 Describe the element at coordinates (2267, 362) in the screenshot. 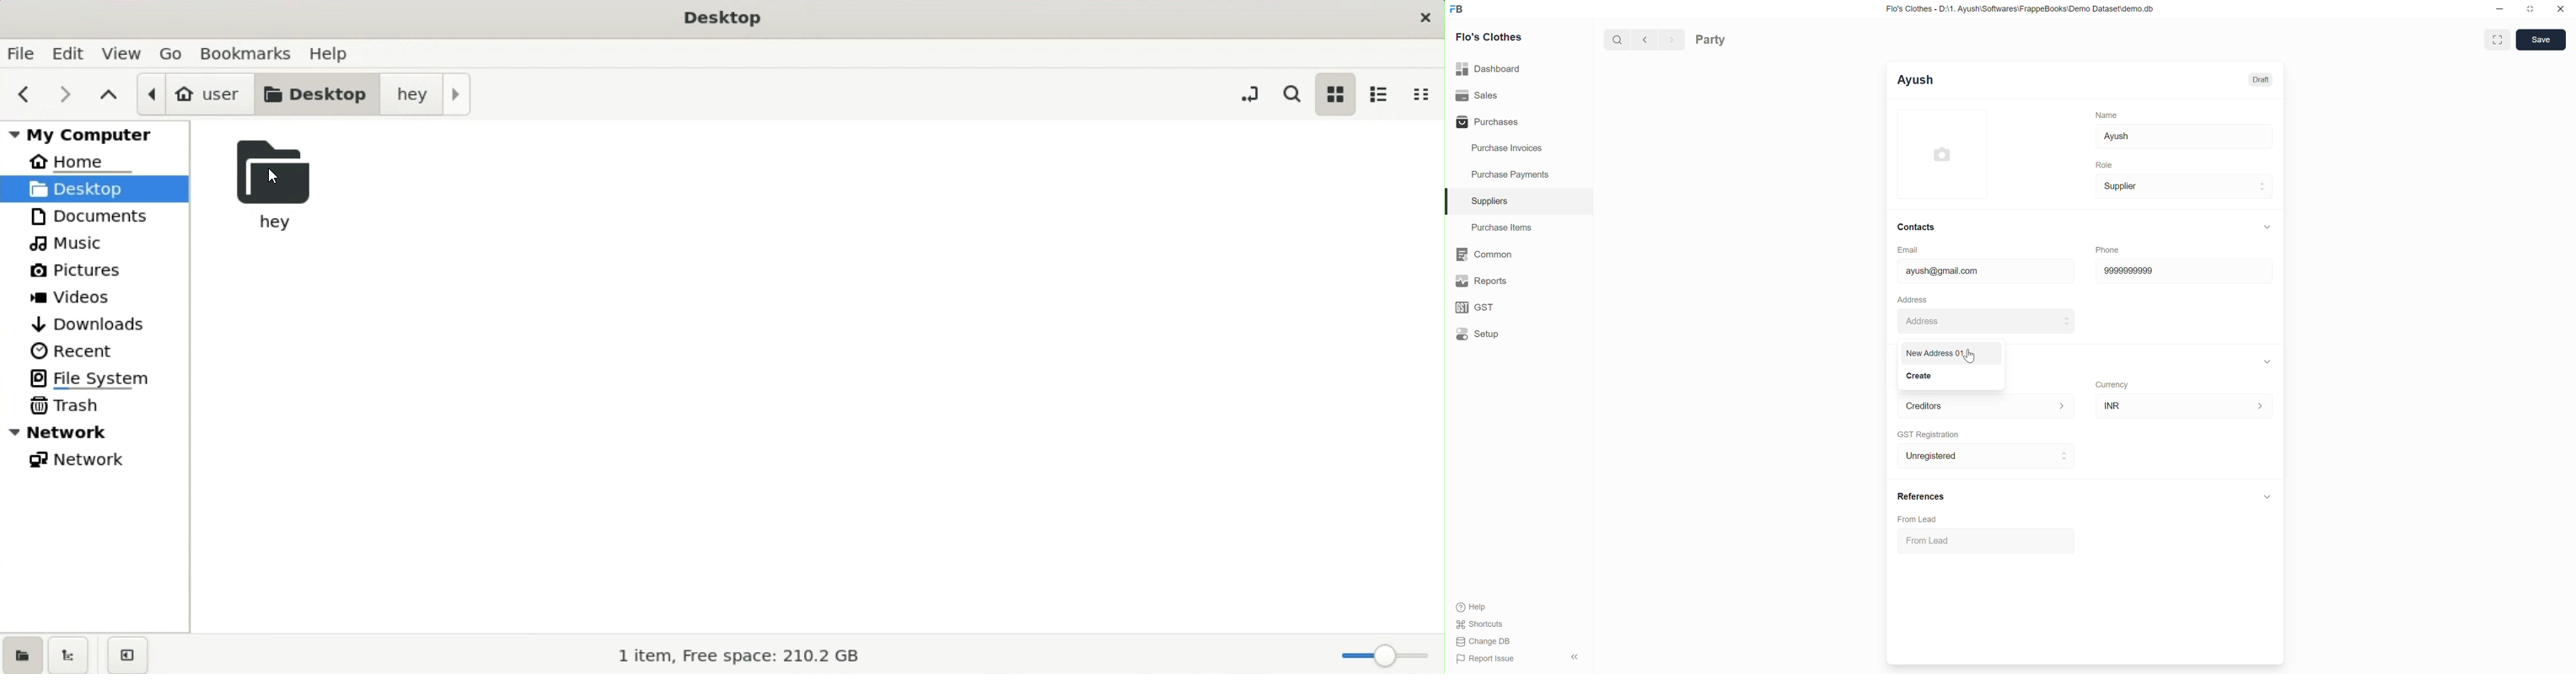

I see `Collapse` at that location.